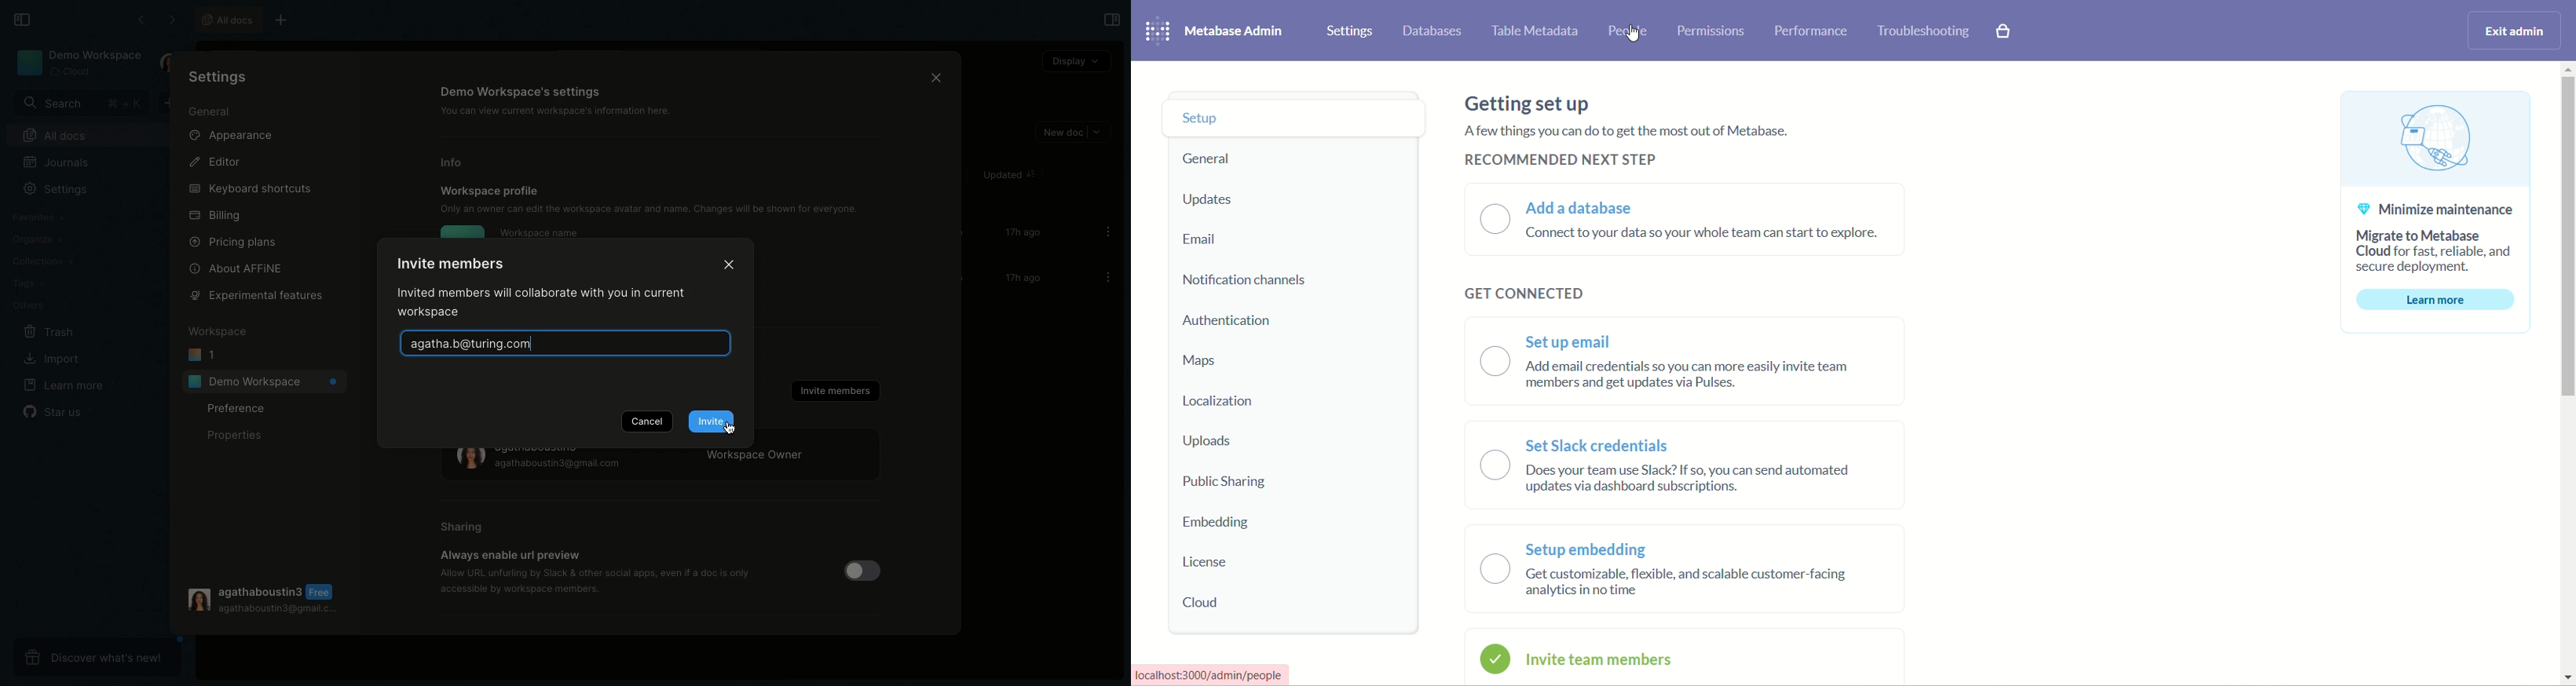 The image size is (2576, 700). What do you see at coordinates (1071, 133) in the screenshot?
I see `New doc` at bounding box center [1071, 133].